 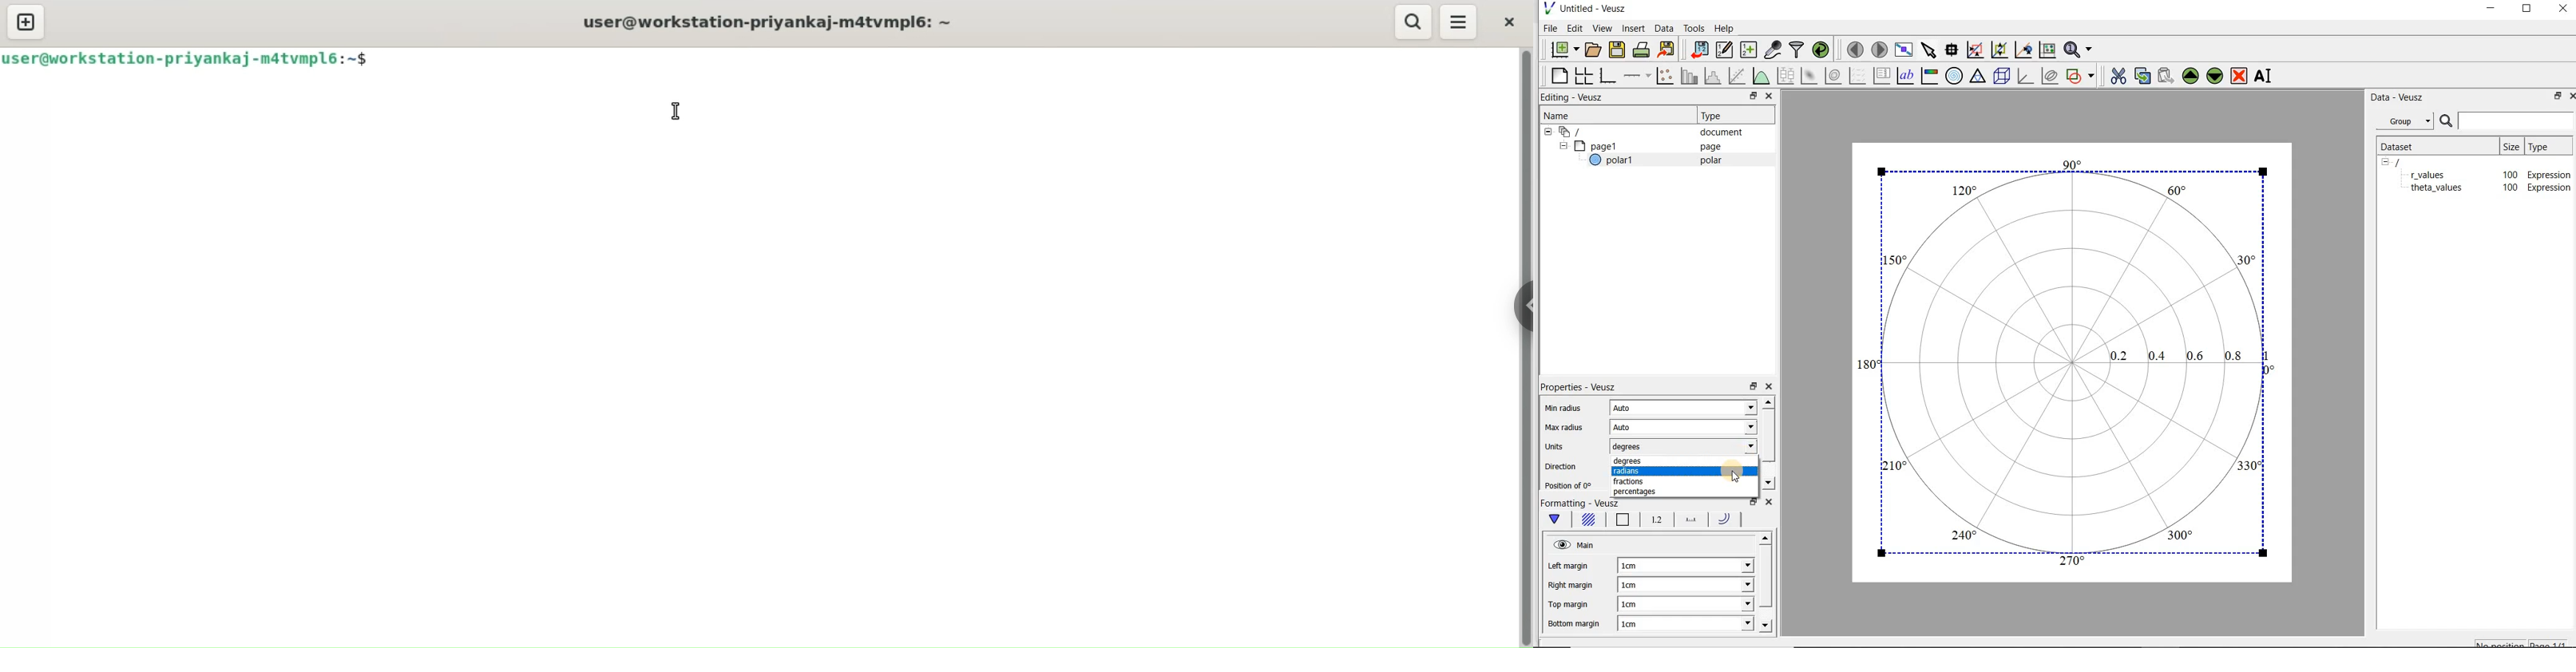 What do you see at coordinates (1559, 146) in the screenshot?
I see `hide sub menu` at bounding box center [1559, 146].